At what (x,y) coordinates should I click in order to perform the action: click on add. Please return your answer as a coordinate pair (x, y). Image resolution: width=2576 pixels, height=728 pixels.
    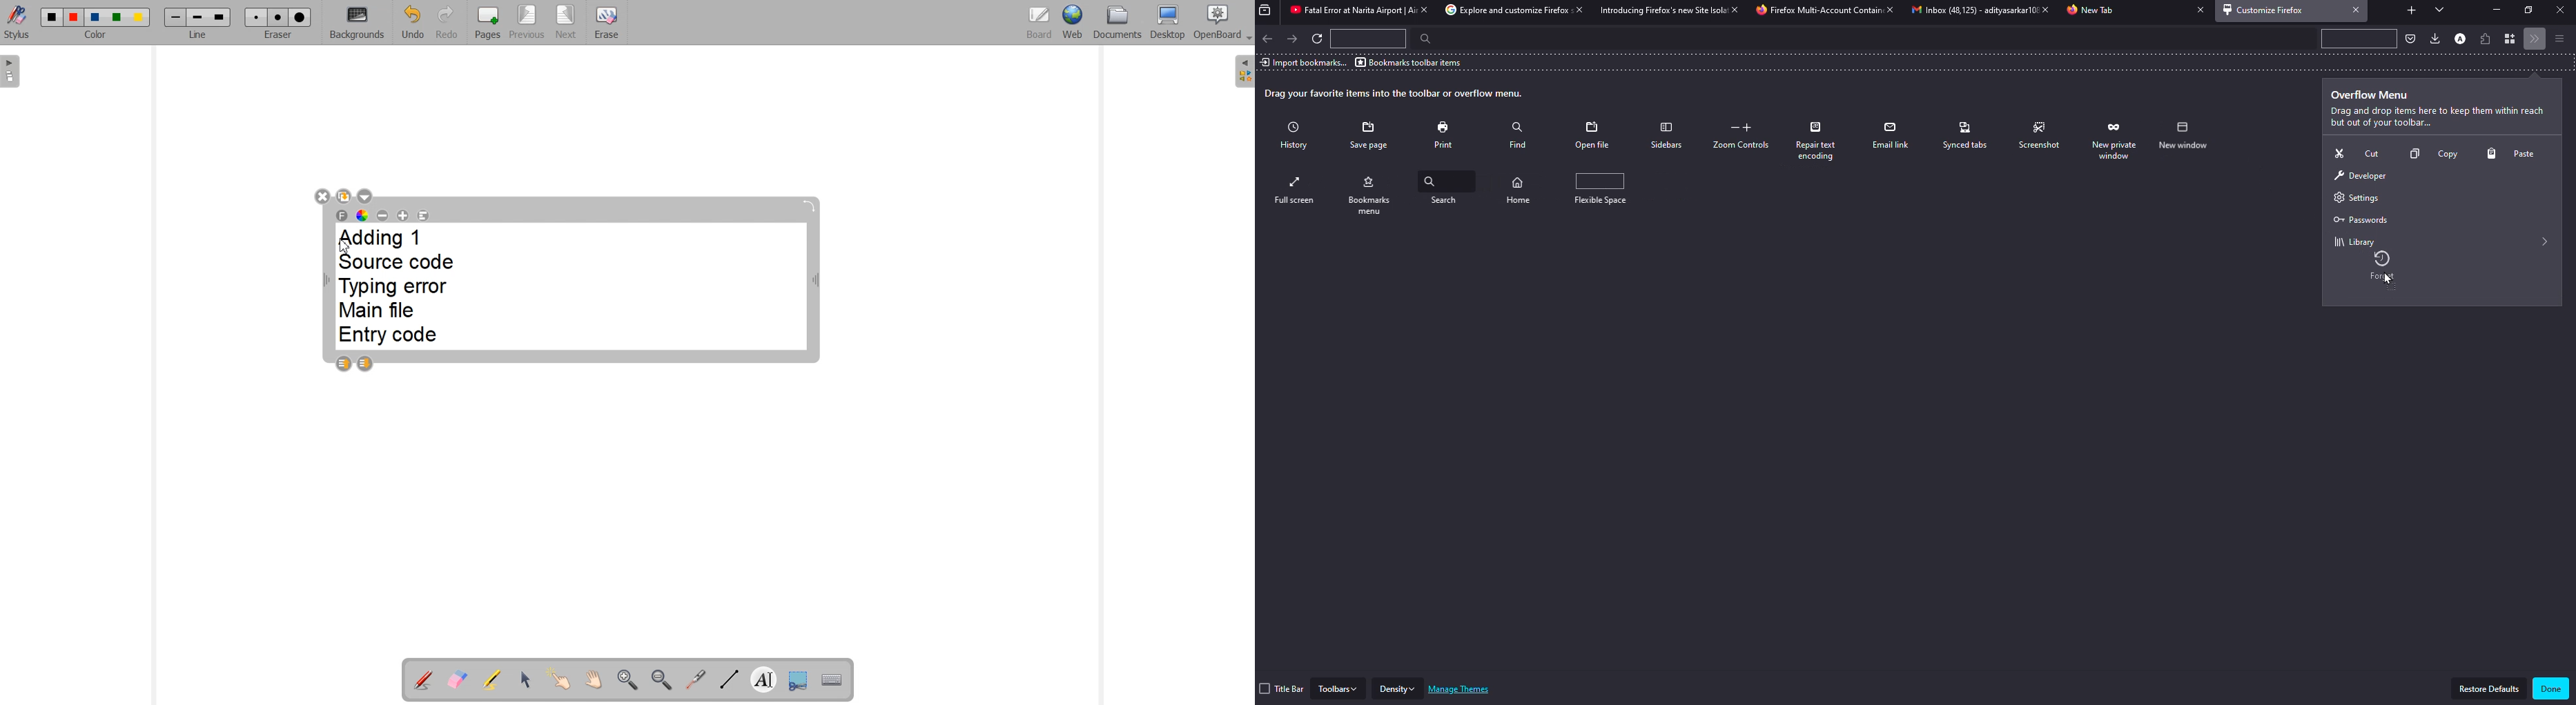
    Looking at the image, I should click on (2410, 8).